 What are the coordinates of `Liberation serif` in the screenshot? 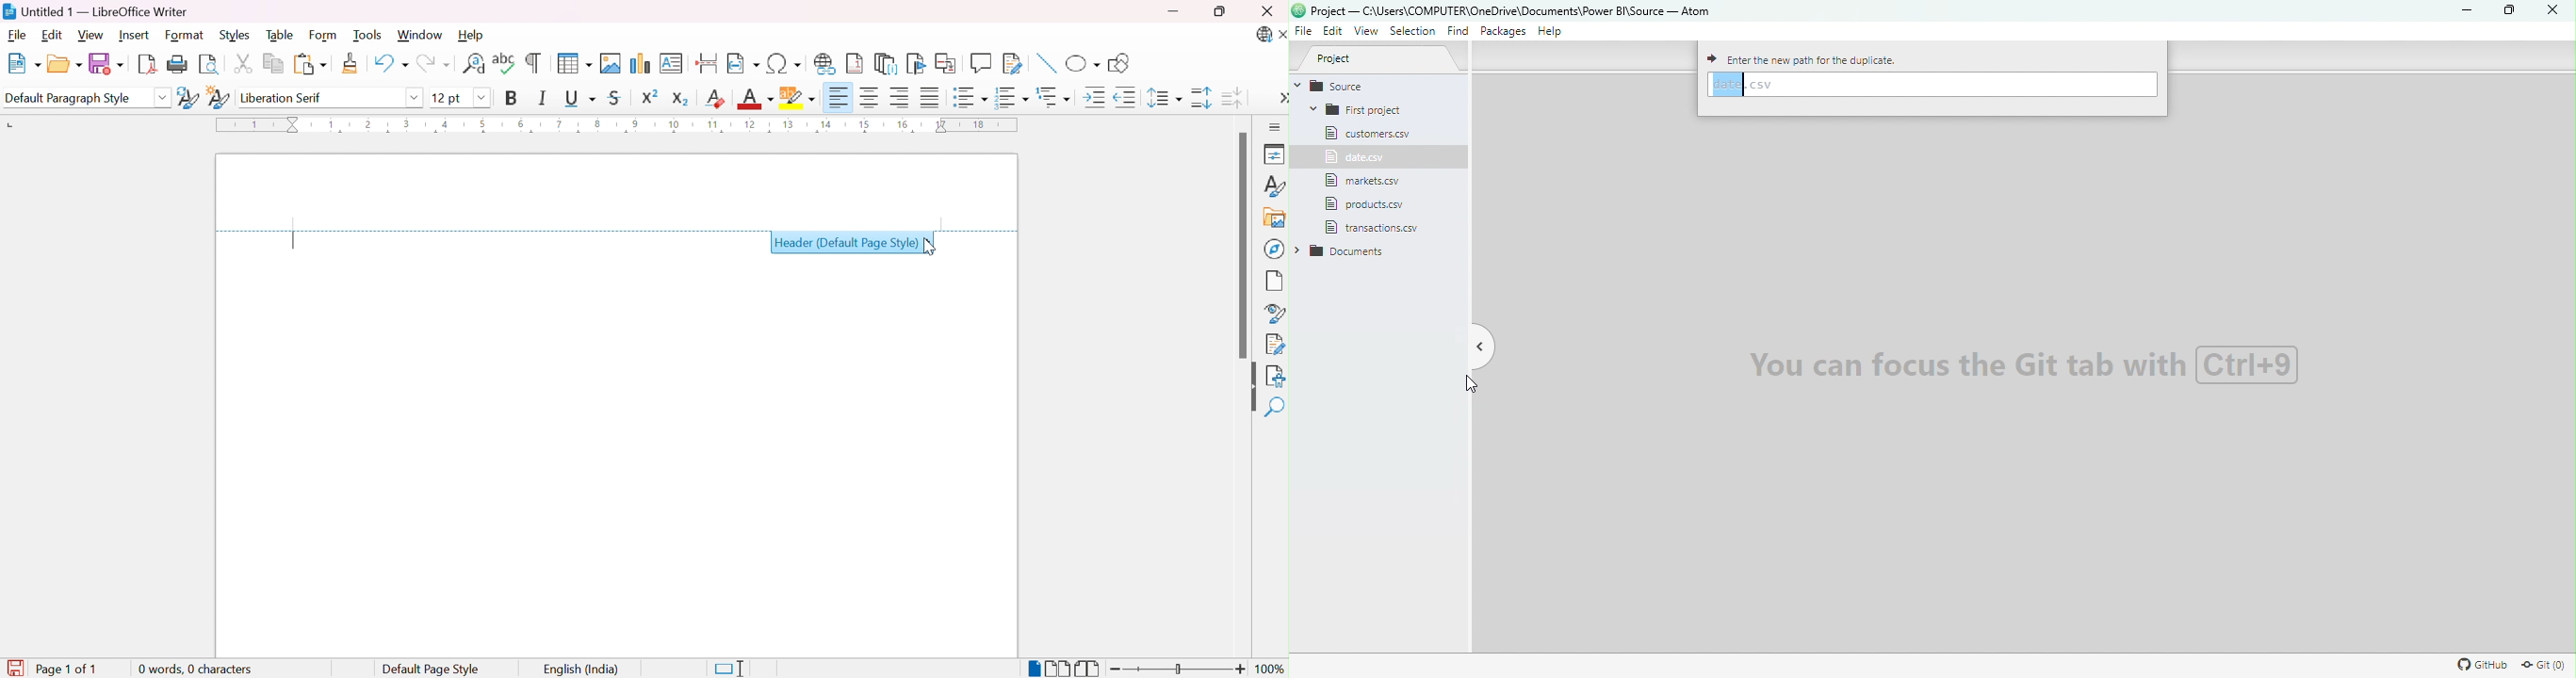 It's located at (282, 97).